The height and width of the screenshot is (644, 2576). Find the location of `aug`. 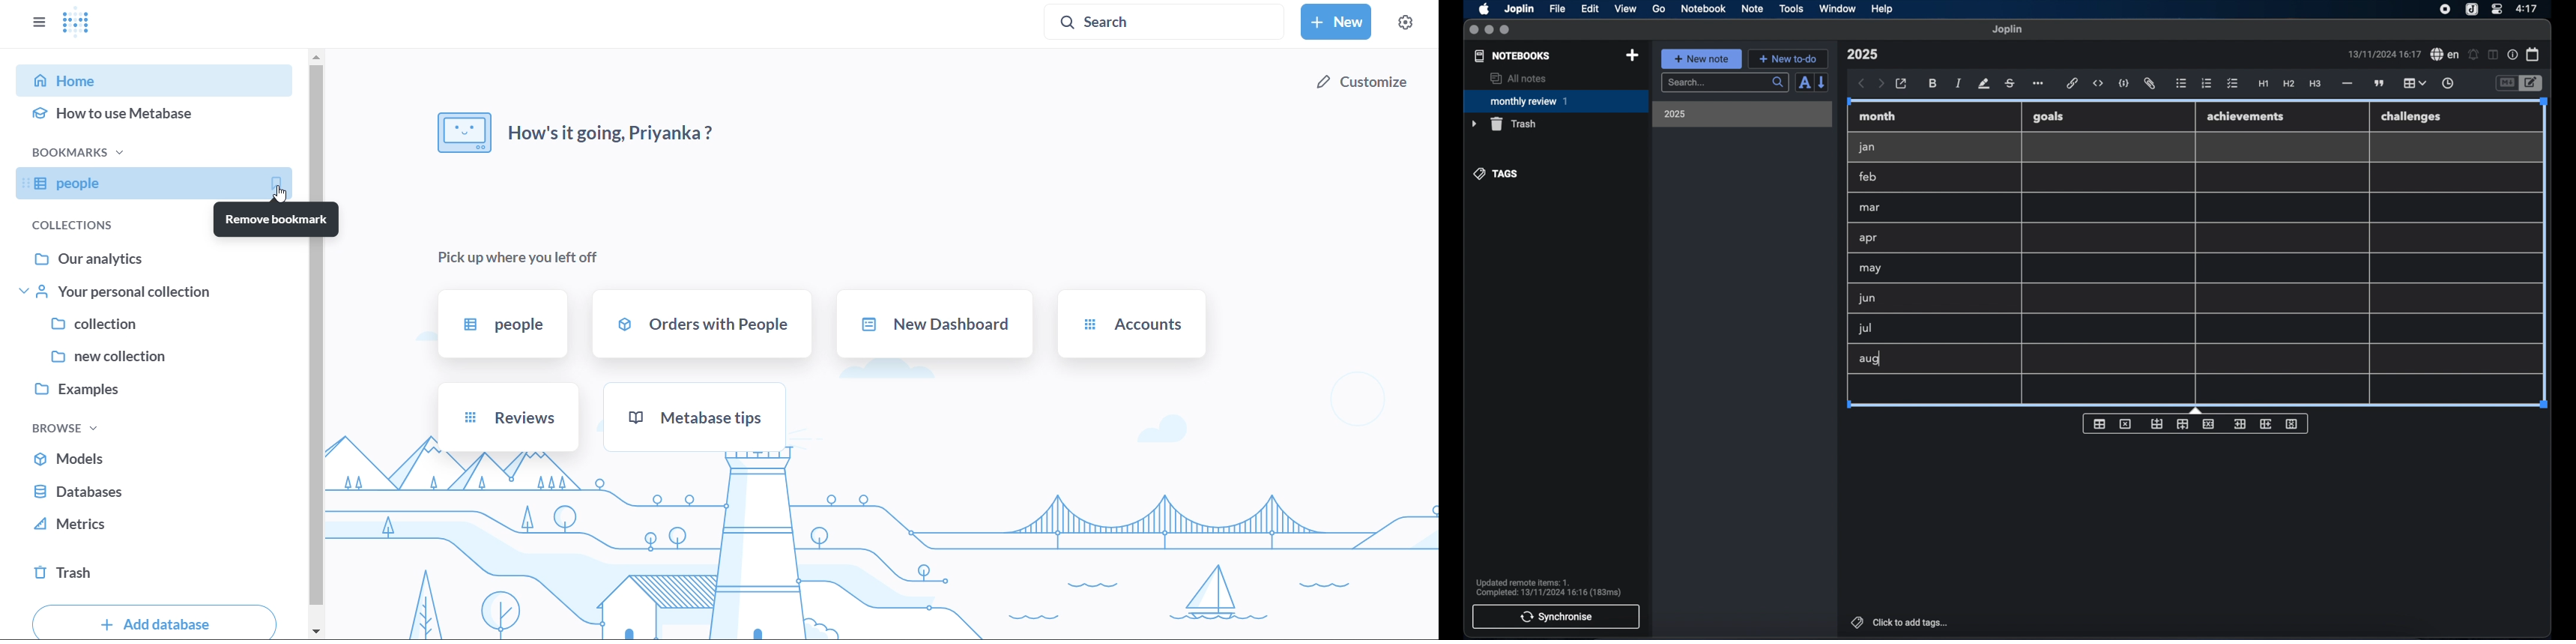

aug is located at coordinates (1869, 360).